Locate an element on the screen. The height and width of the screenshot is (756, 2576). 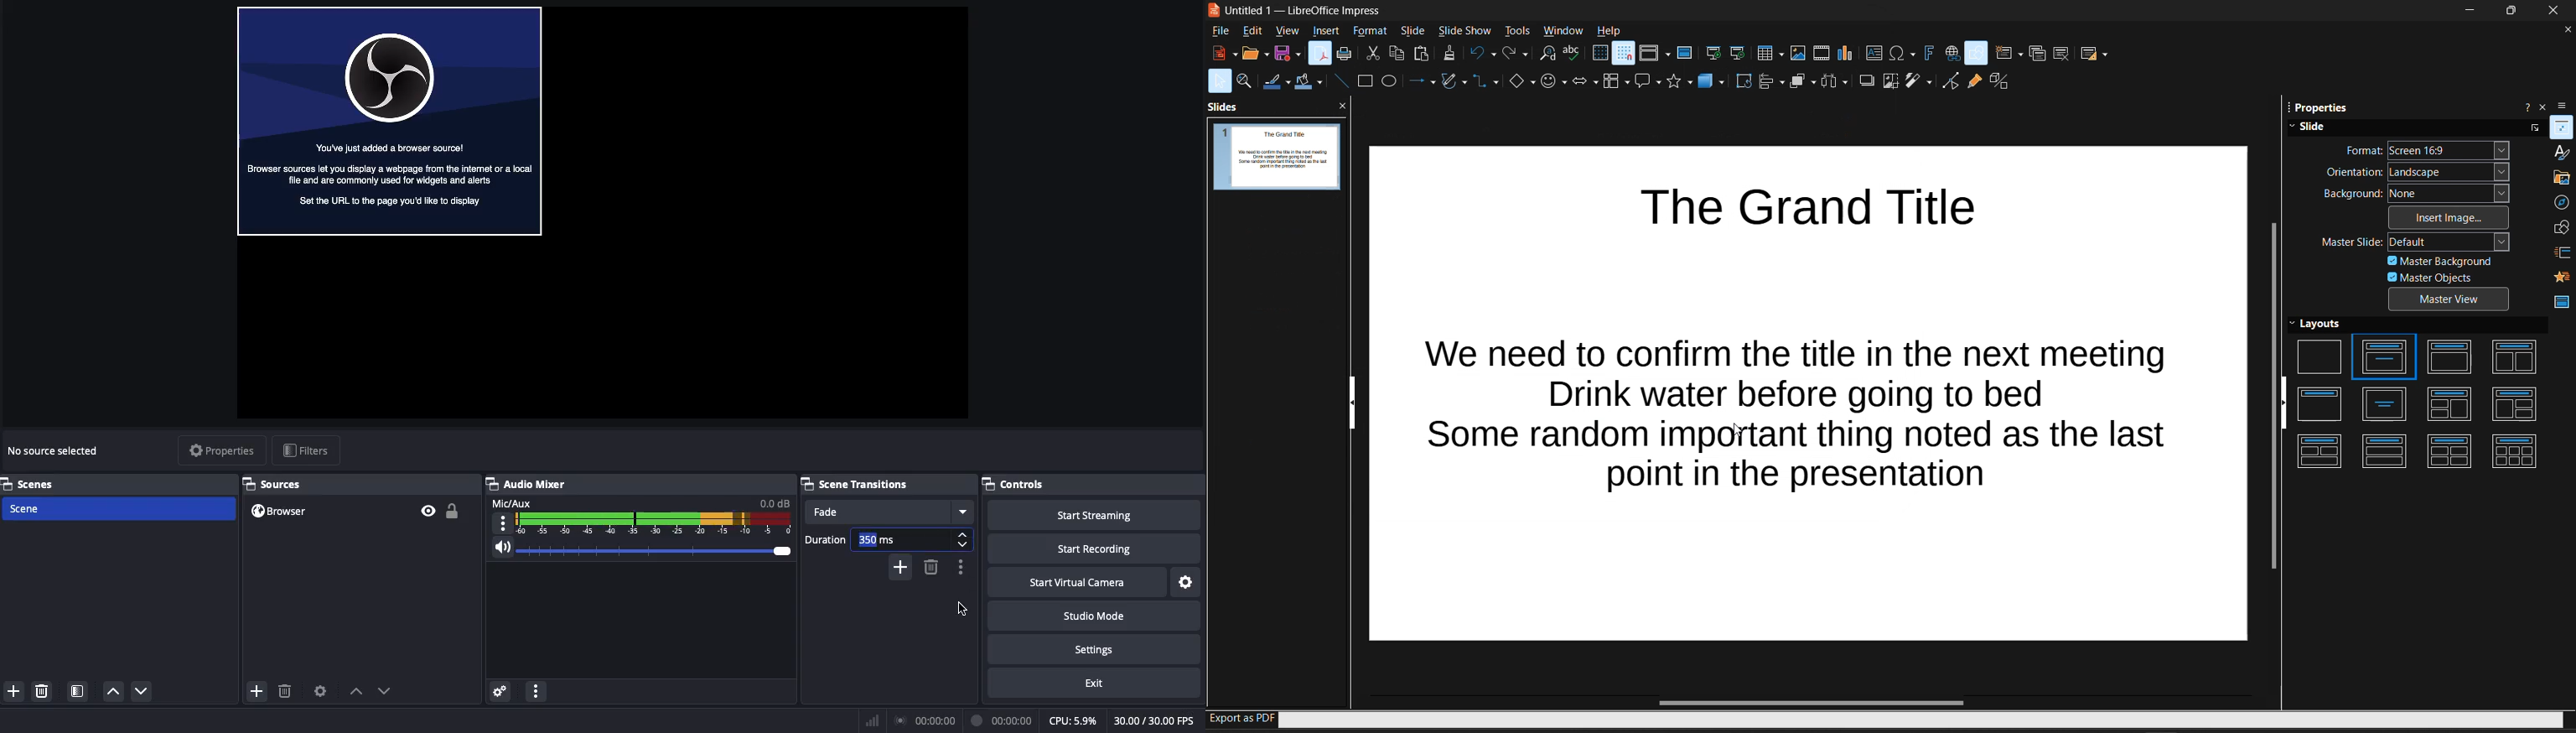
file is located at coordinates (1223, 31).